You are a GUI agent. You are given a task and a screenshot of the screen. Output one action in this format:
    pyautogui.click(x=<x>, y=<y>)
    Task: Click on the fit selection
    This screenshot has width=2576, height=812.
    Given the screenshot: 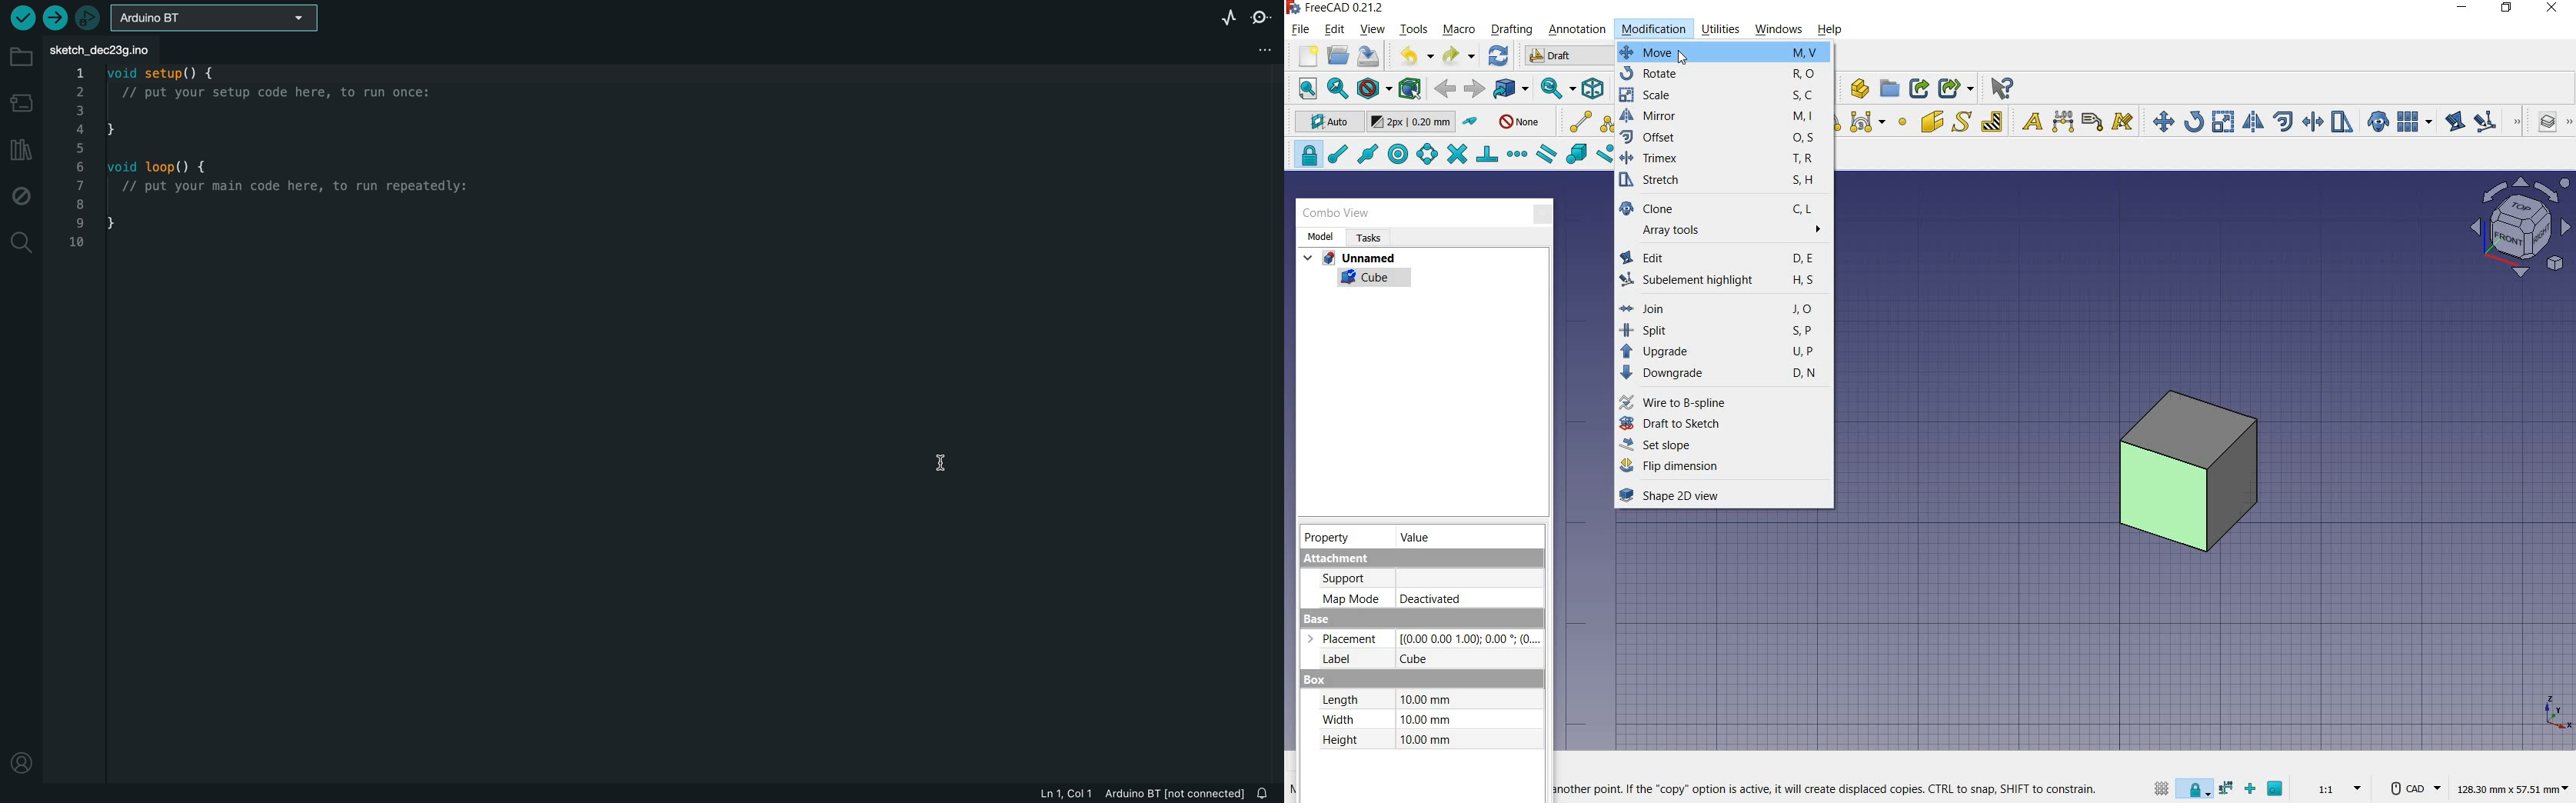 What is the action you would take?
    pyautogui.click(x=1336, y=88)
    